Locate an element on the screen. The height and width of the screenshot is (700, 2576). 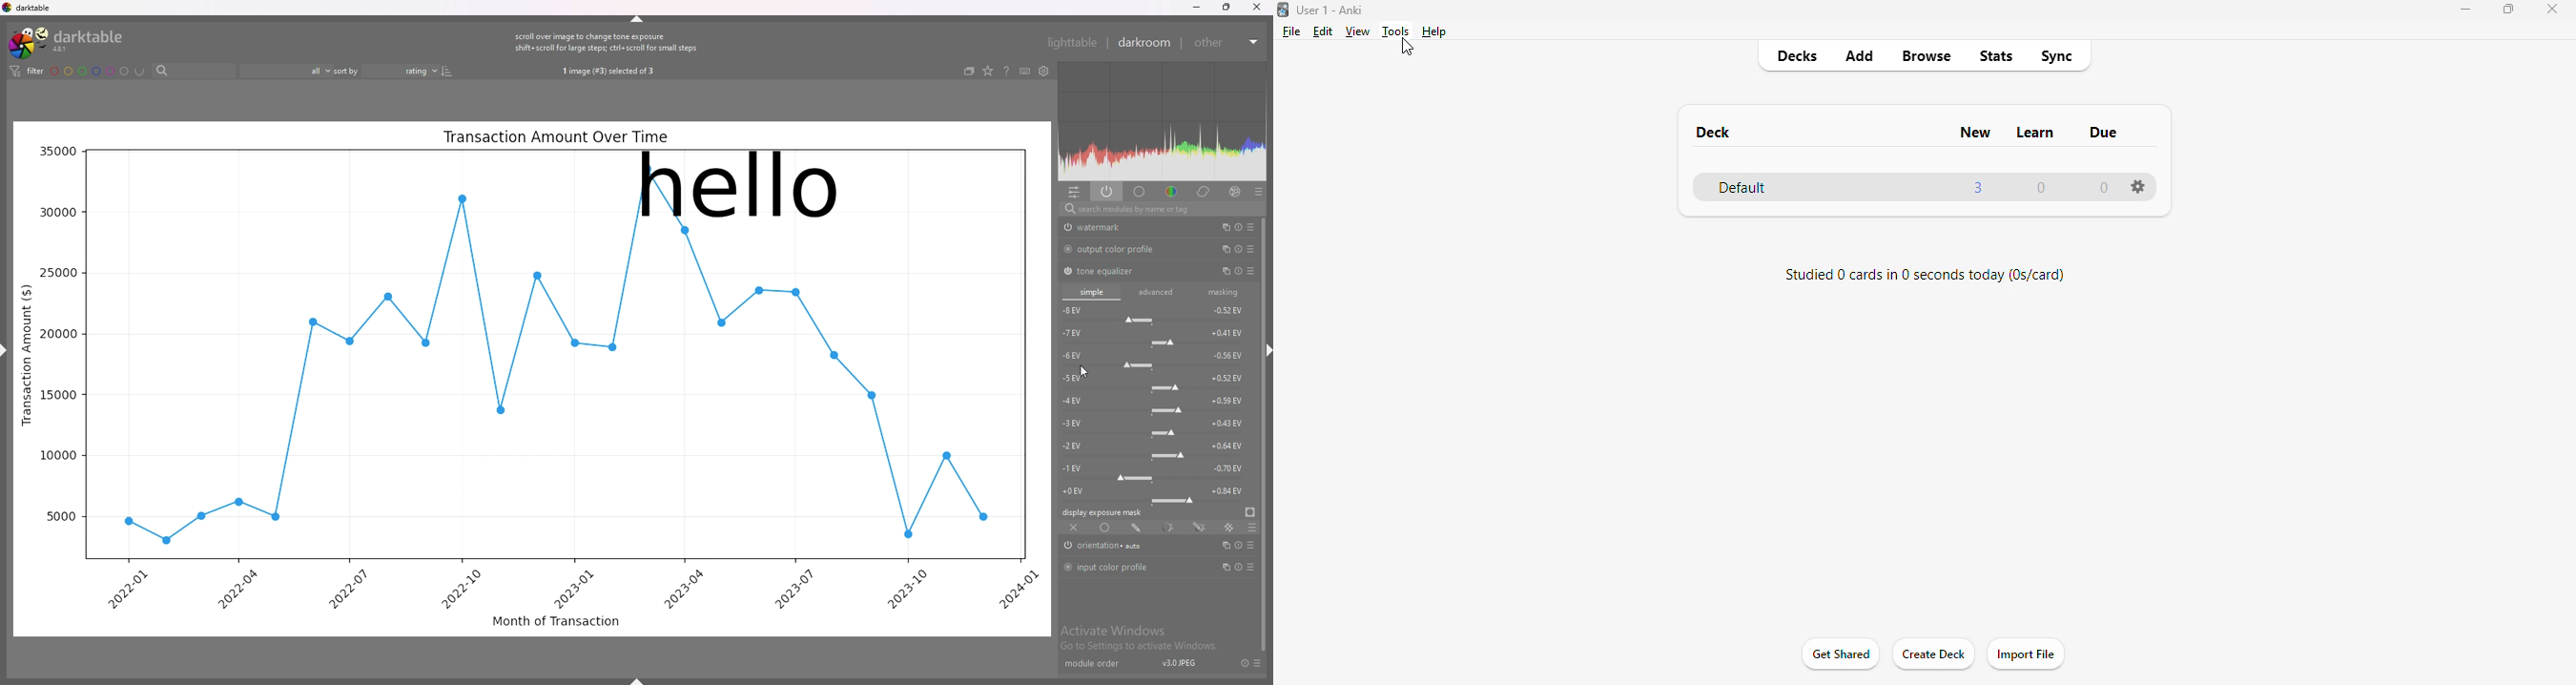
default is located at coordinates (1742, 188).